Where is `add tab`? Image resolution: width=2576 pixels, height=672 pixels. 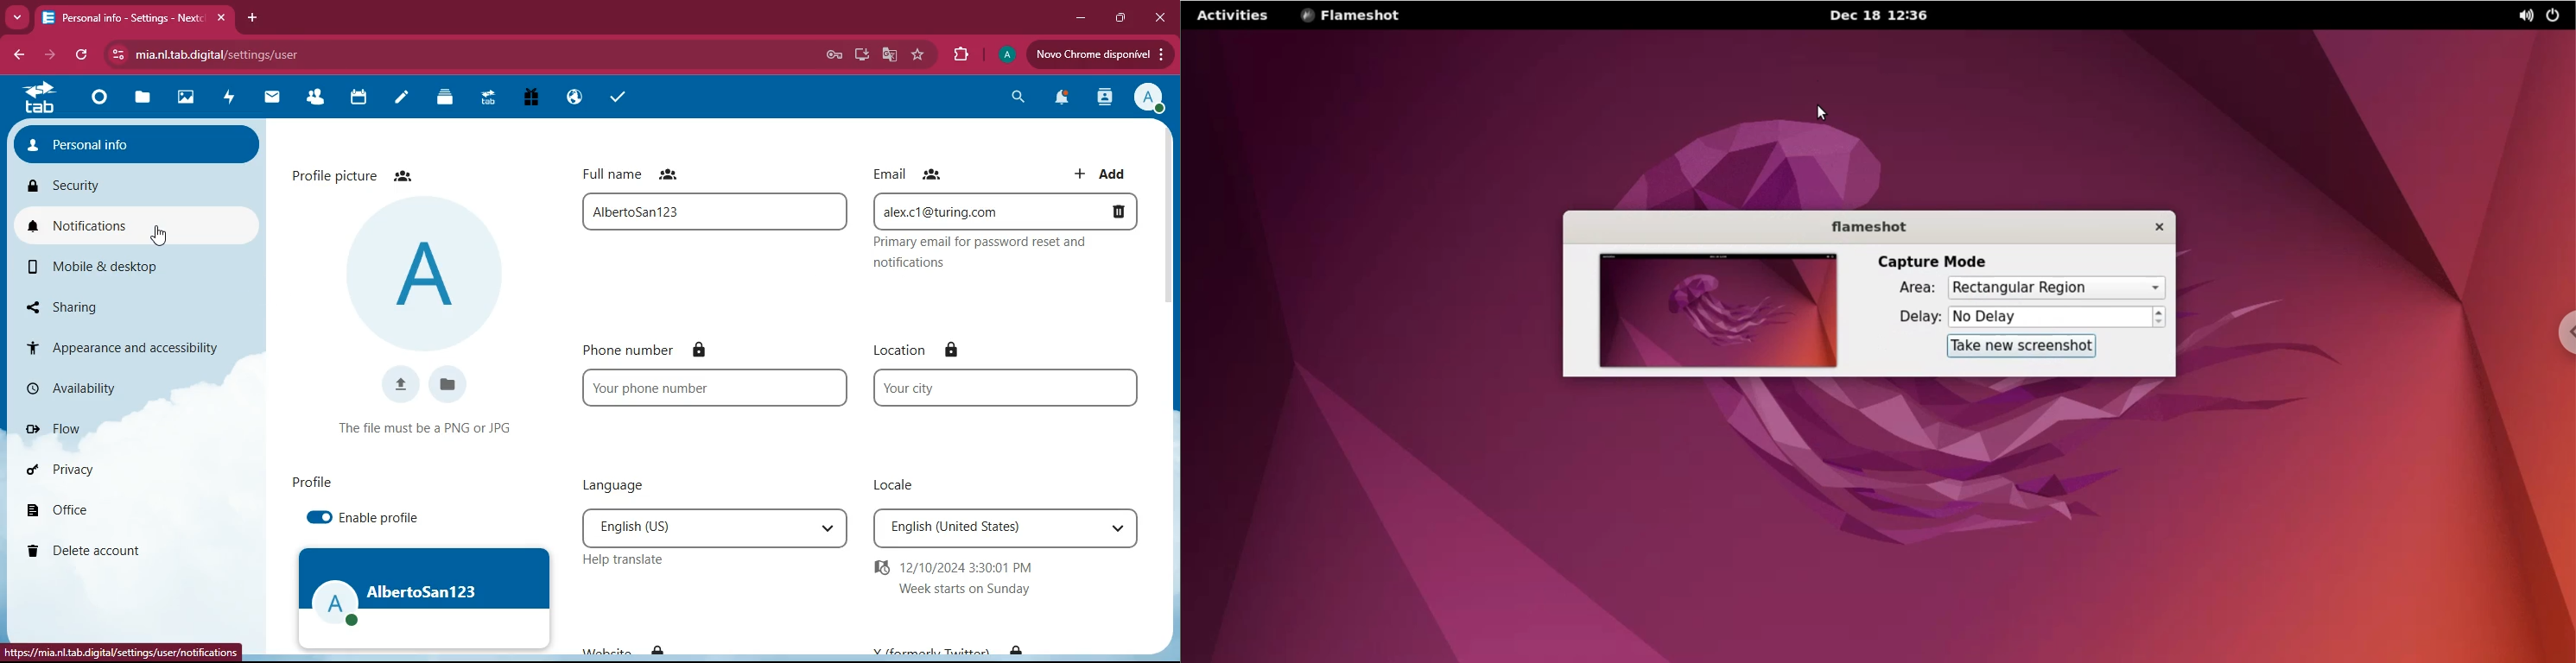
add tab is located at coordinates (252, 21).